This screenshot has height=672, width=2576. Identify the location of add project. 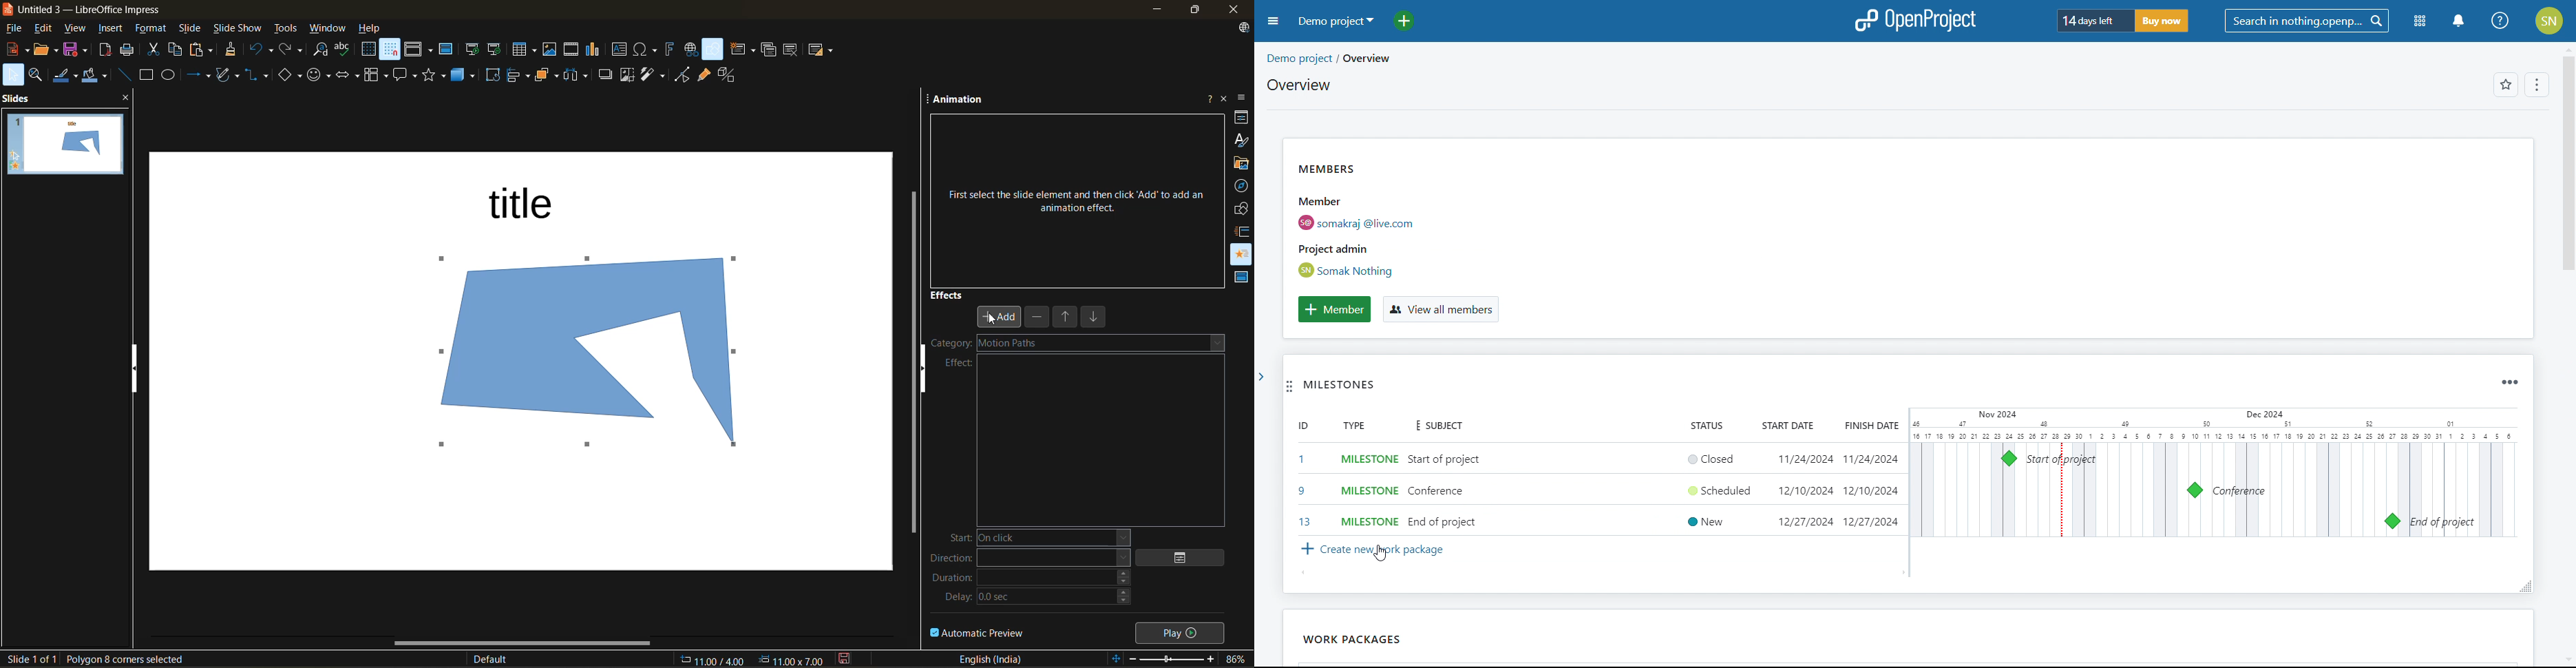
(1412, 21).